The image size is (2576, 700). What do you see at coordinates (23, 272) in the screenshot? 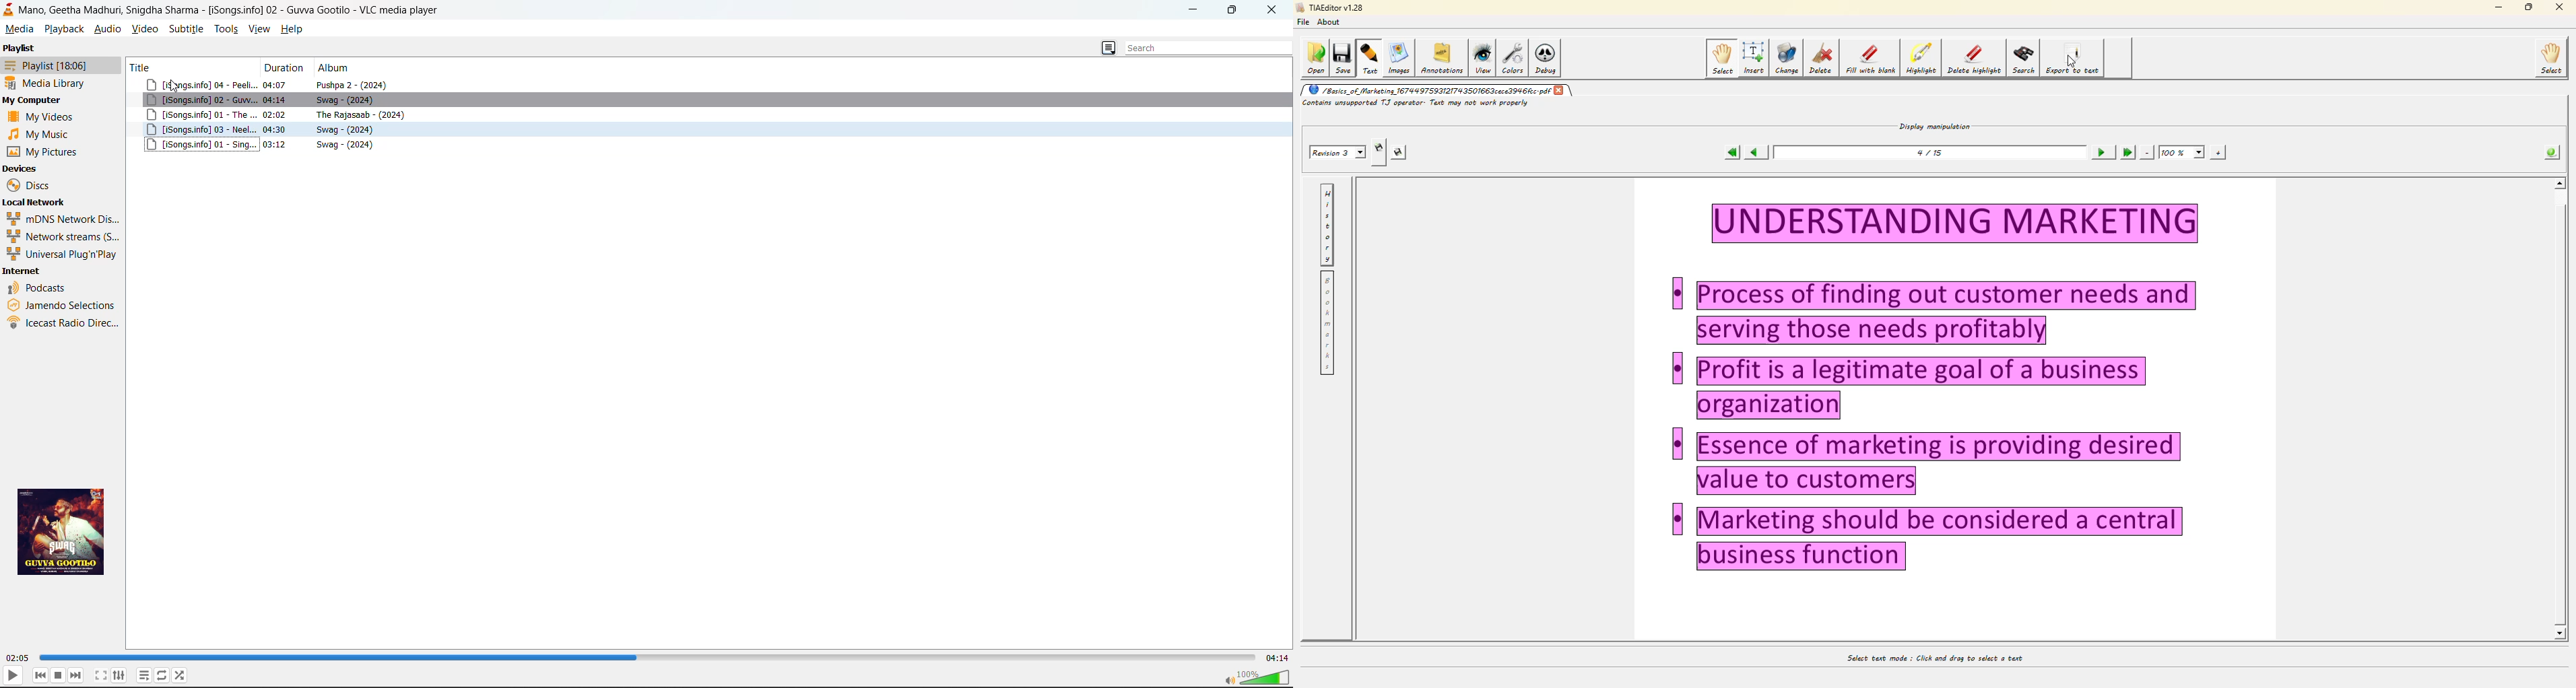
I see `internet` at bounding box center [23, 272].